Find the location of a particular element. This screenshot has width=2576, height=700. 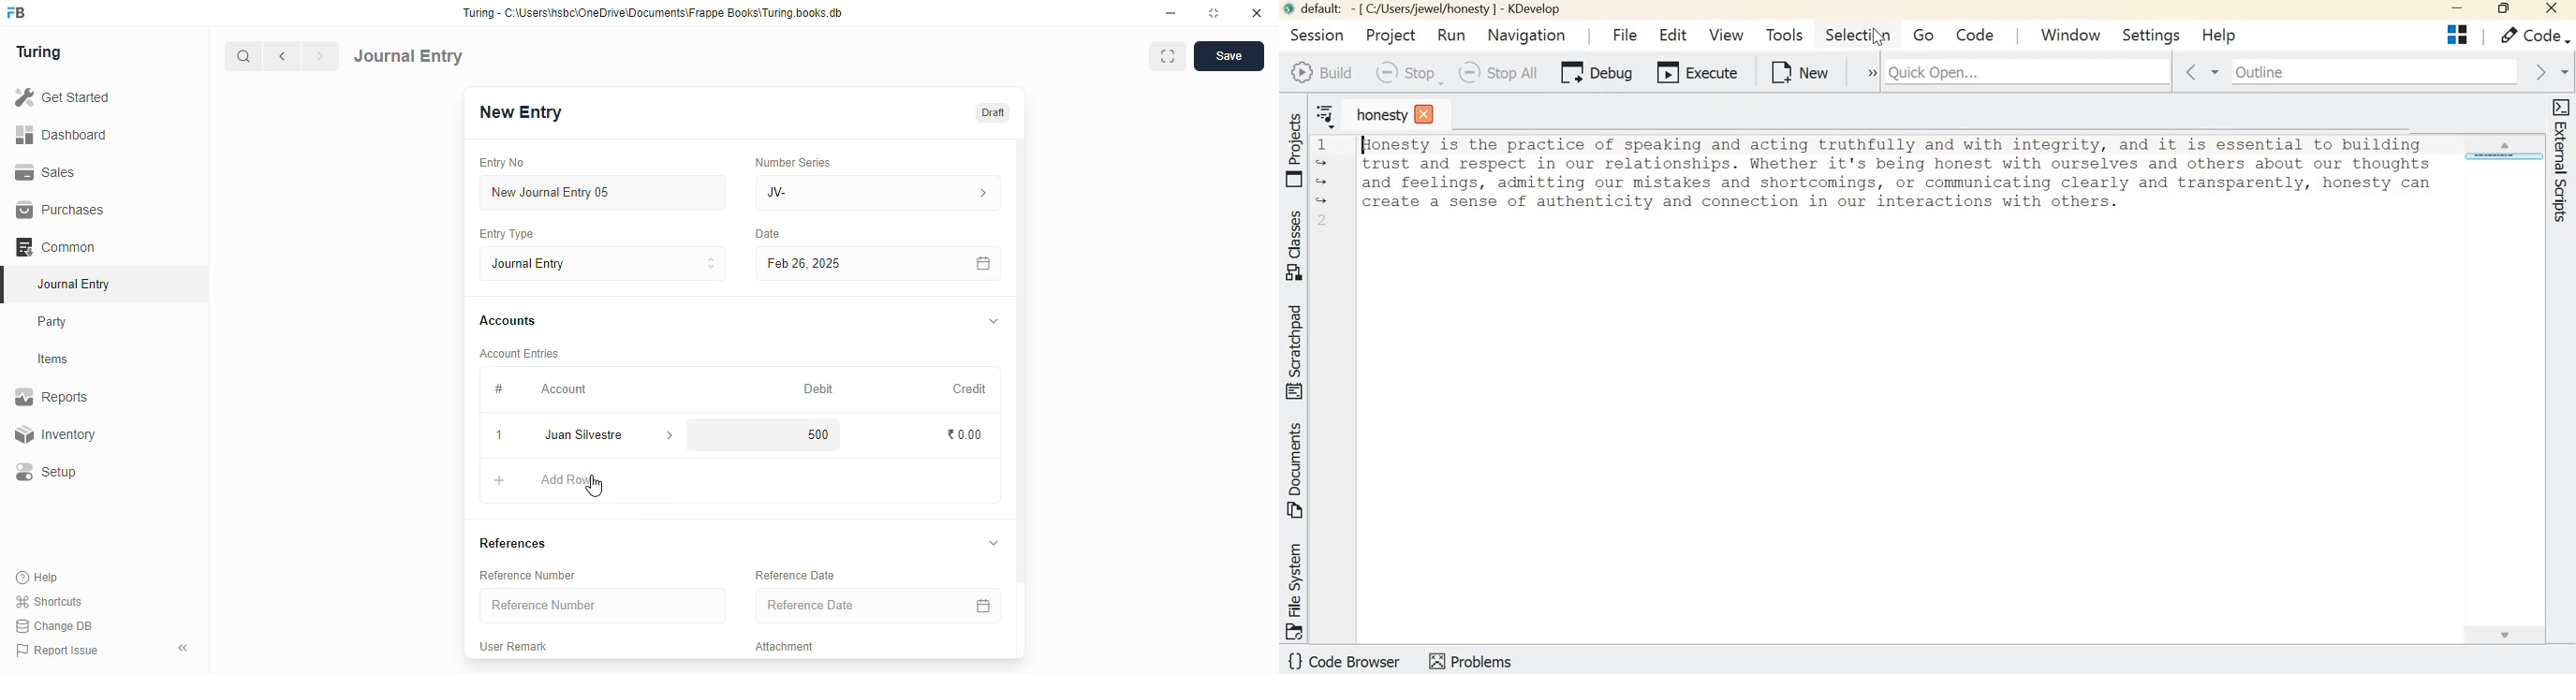

draft is located at coordinates (992, 112).